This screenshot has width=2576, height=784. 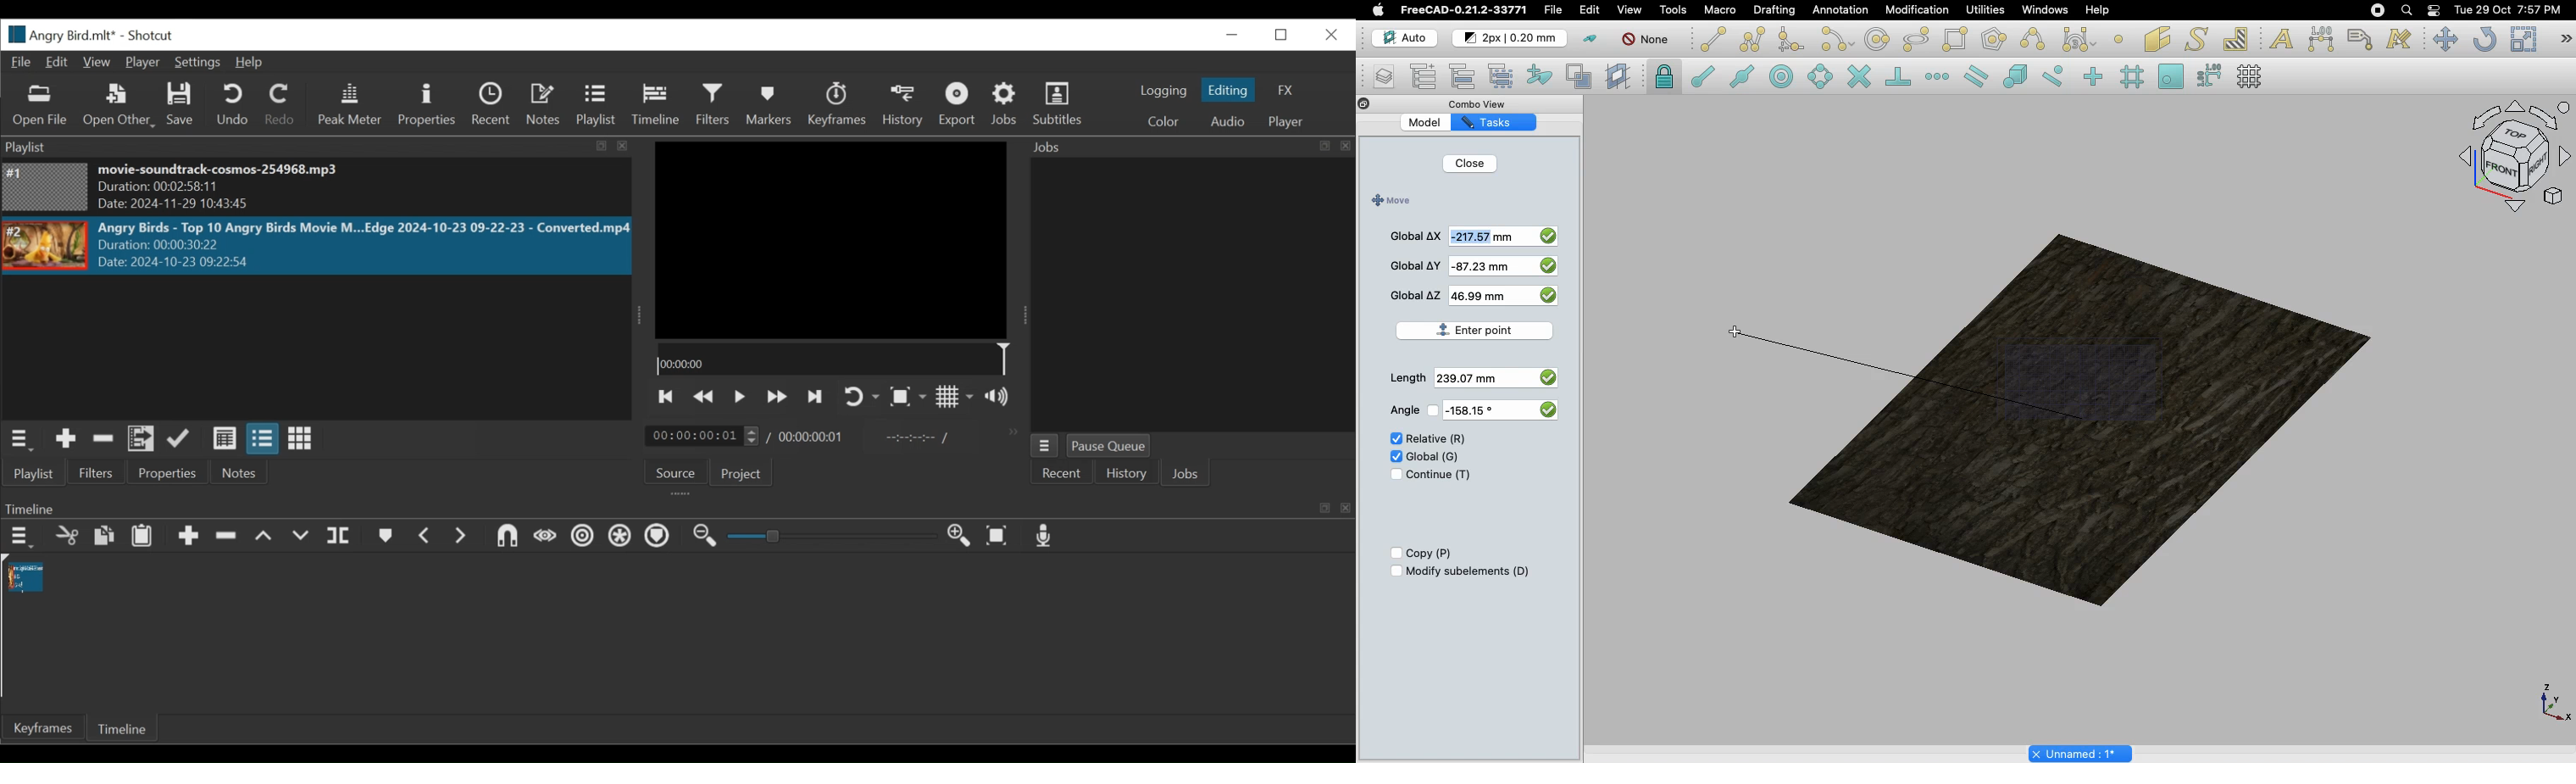 What do you see at coordinates (1364, 105) in the screenshot?
I see `Close` at bounding box center [1364, 105].